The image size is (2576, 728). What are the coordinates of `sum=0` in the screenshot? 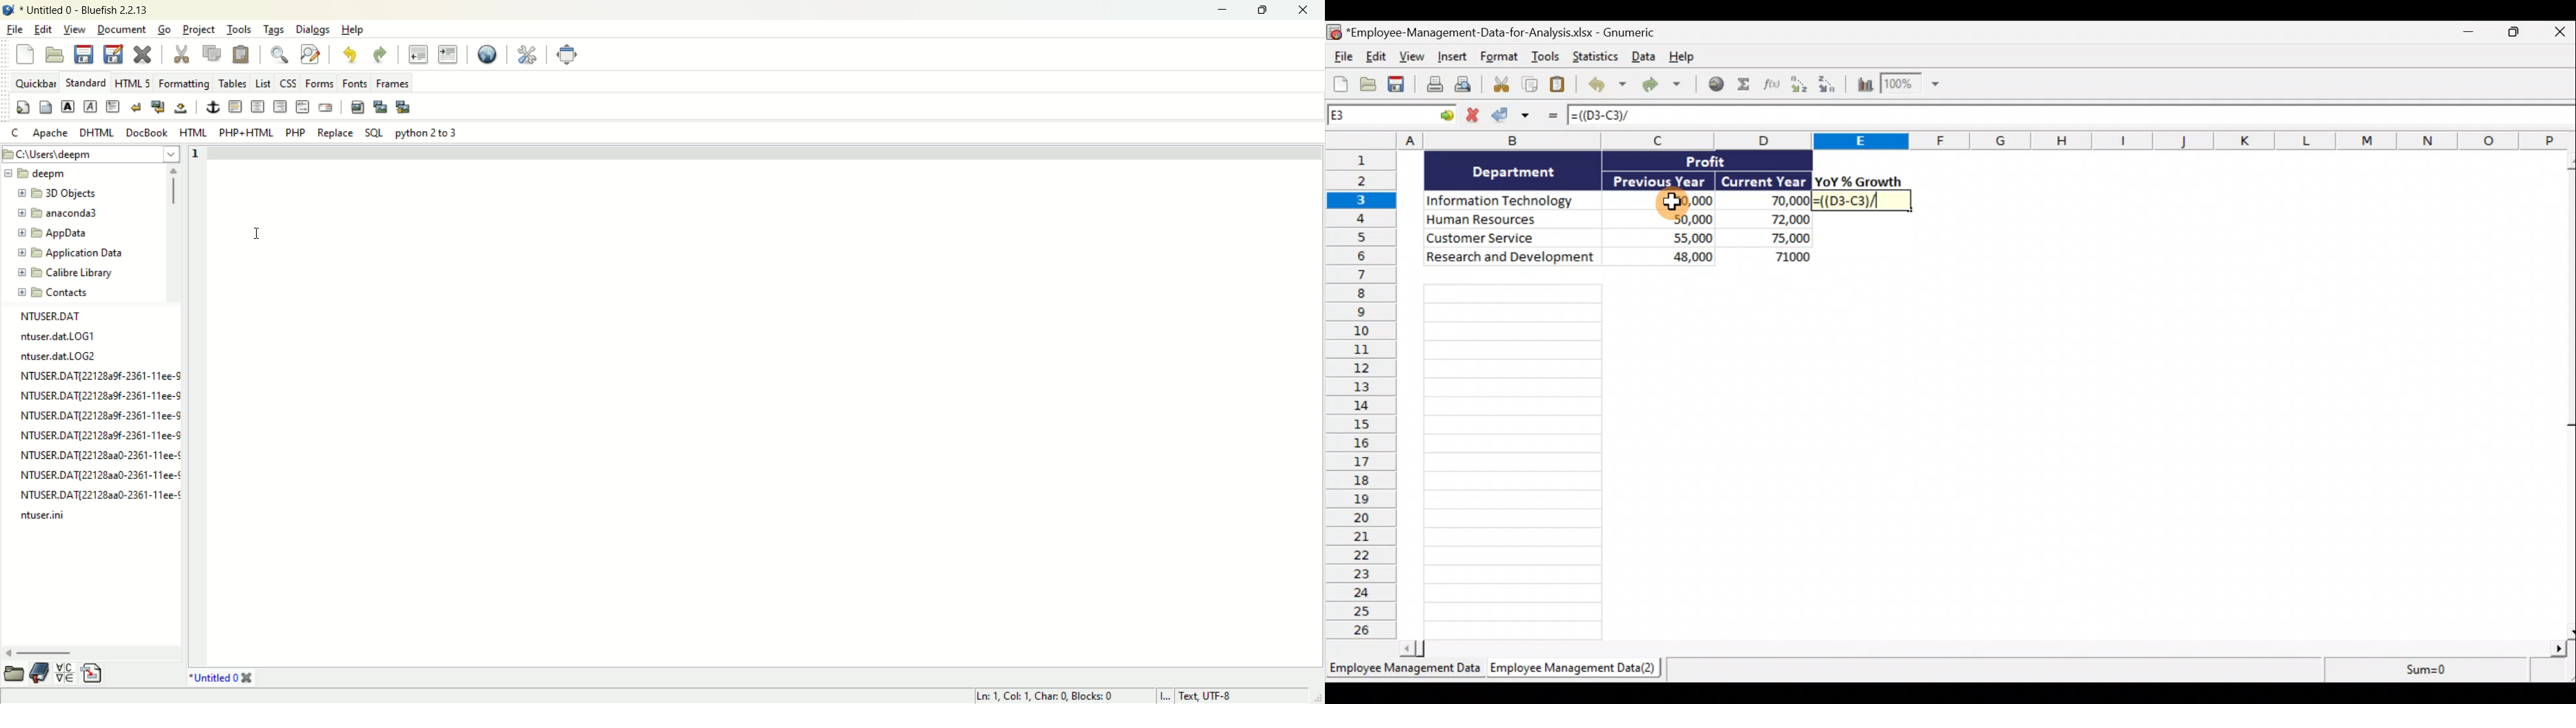 It's located at (2448, 671).